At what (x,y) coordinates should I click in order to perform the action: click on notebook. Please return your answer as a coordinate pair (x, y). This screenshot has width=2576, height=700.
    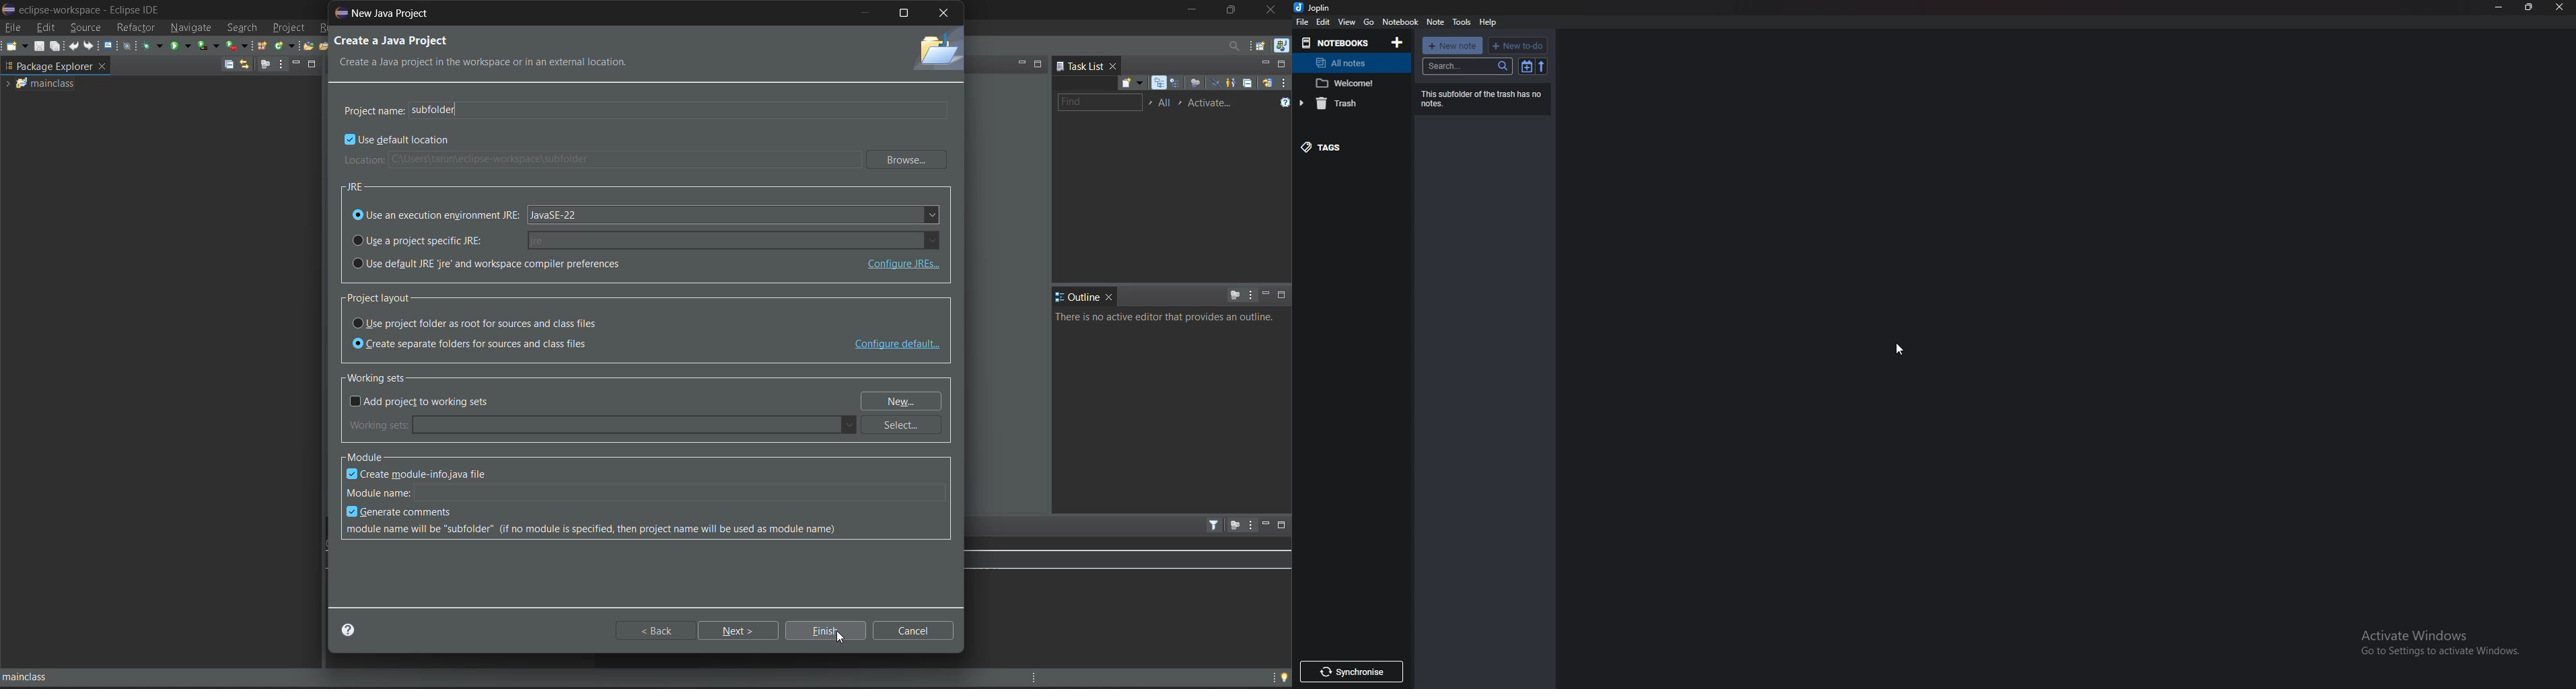
    Looking at the image, I should click on (1400, 22).